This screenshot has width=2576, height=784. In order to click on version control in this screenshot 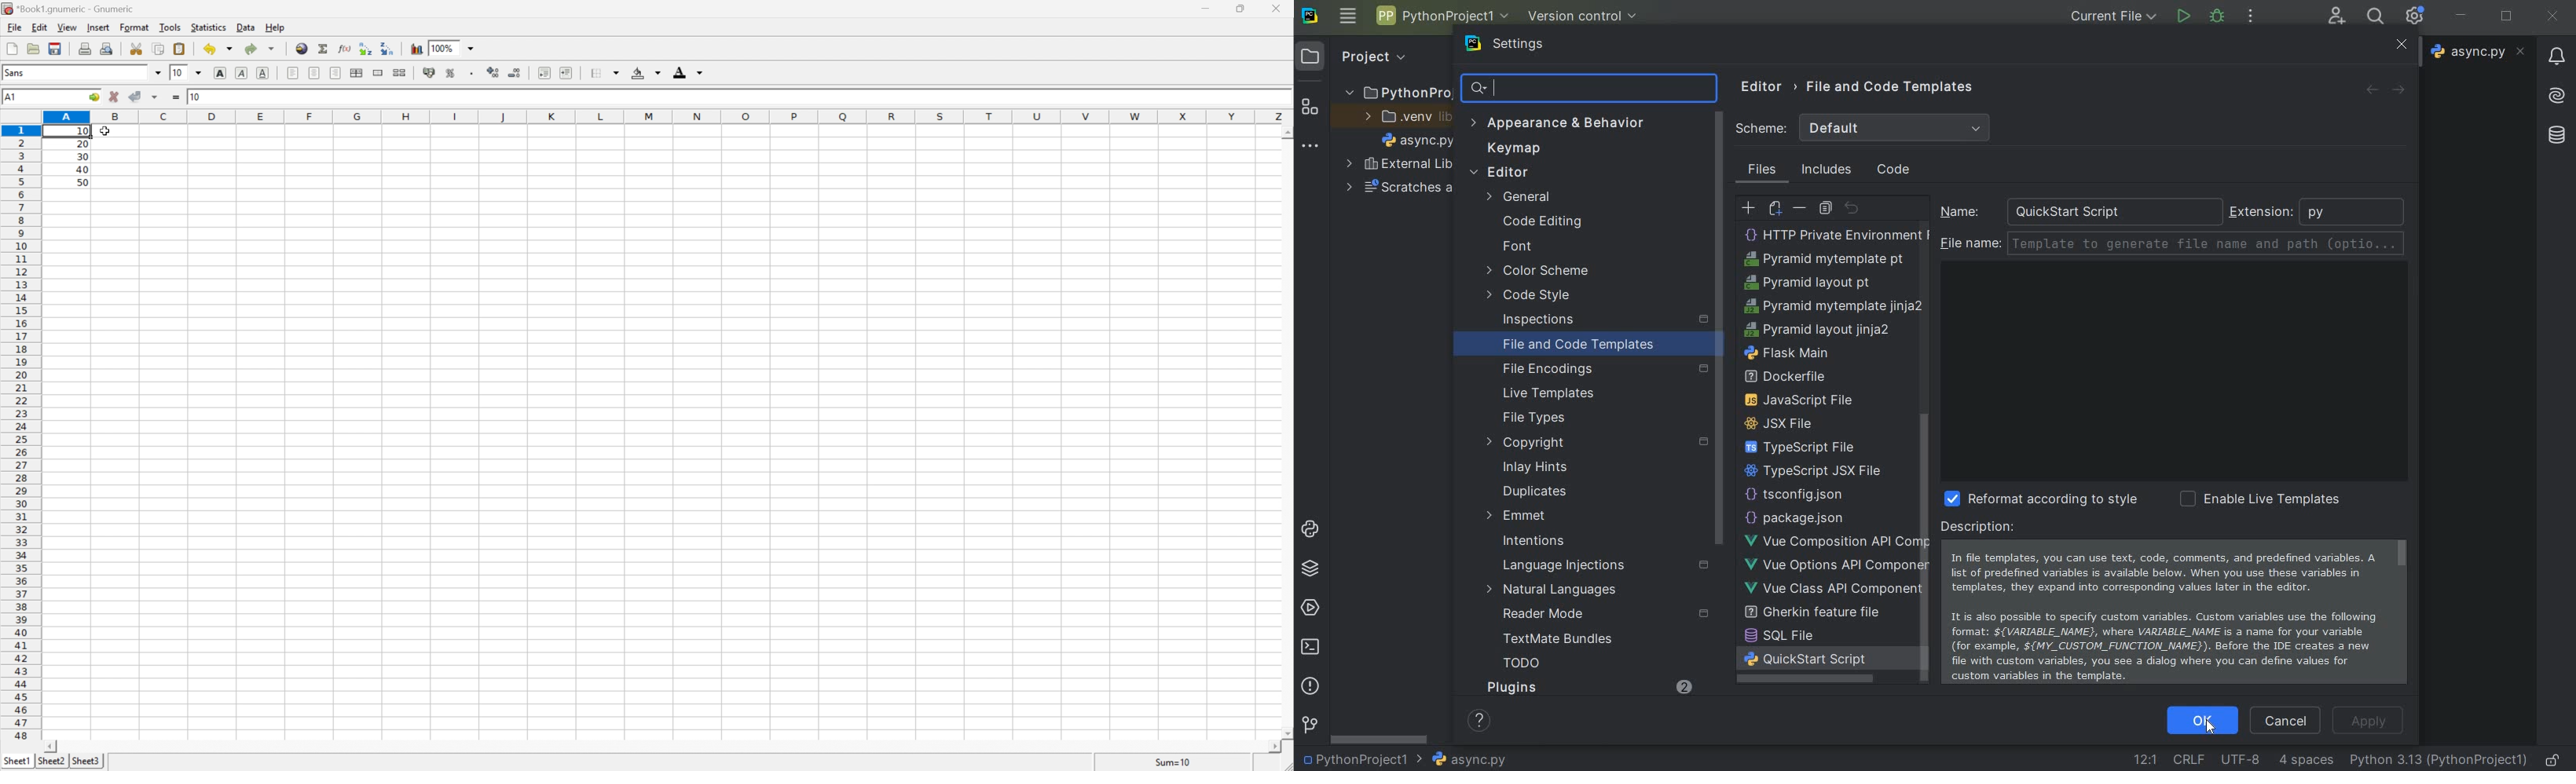, I will do `click(1583, 16)`.